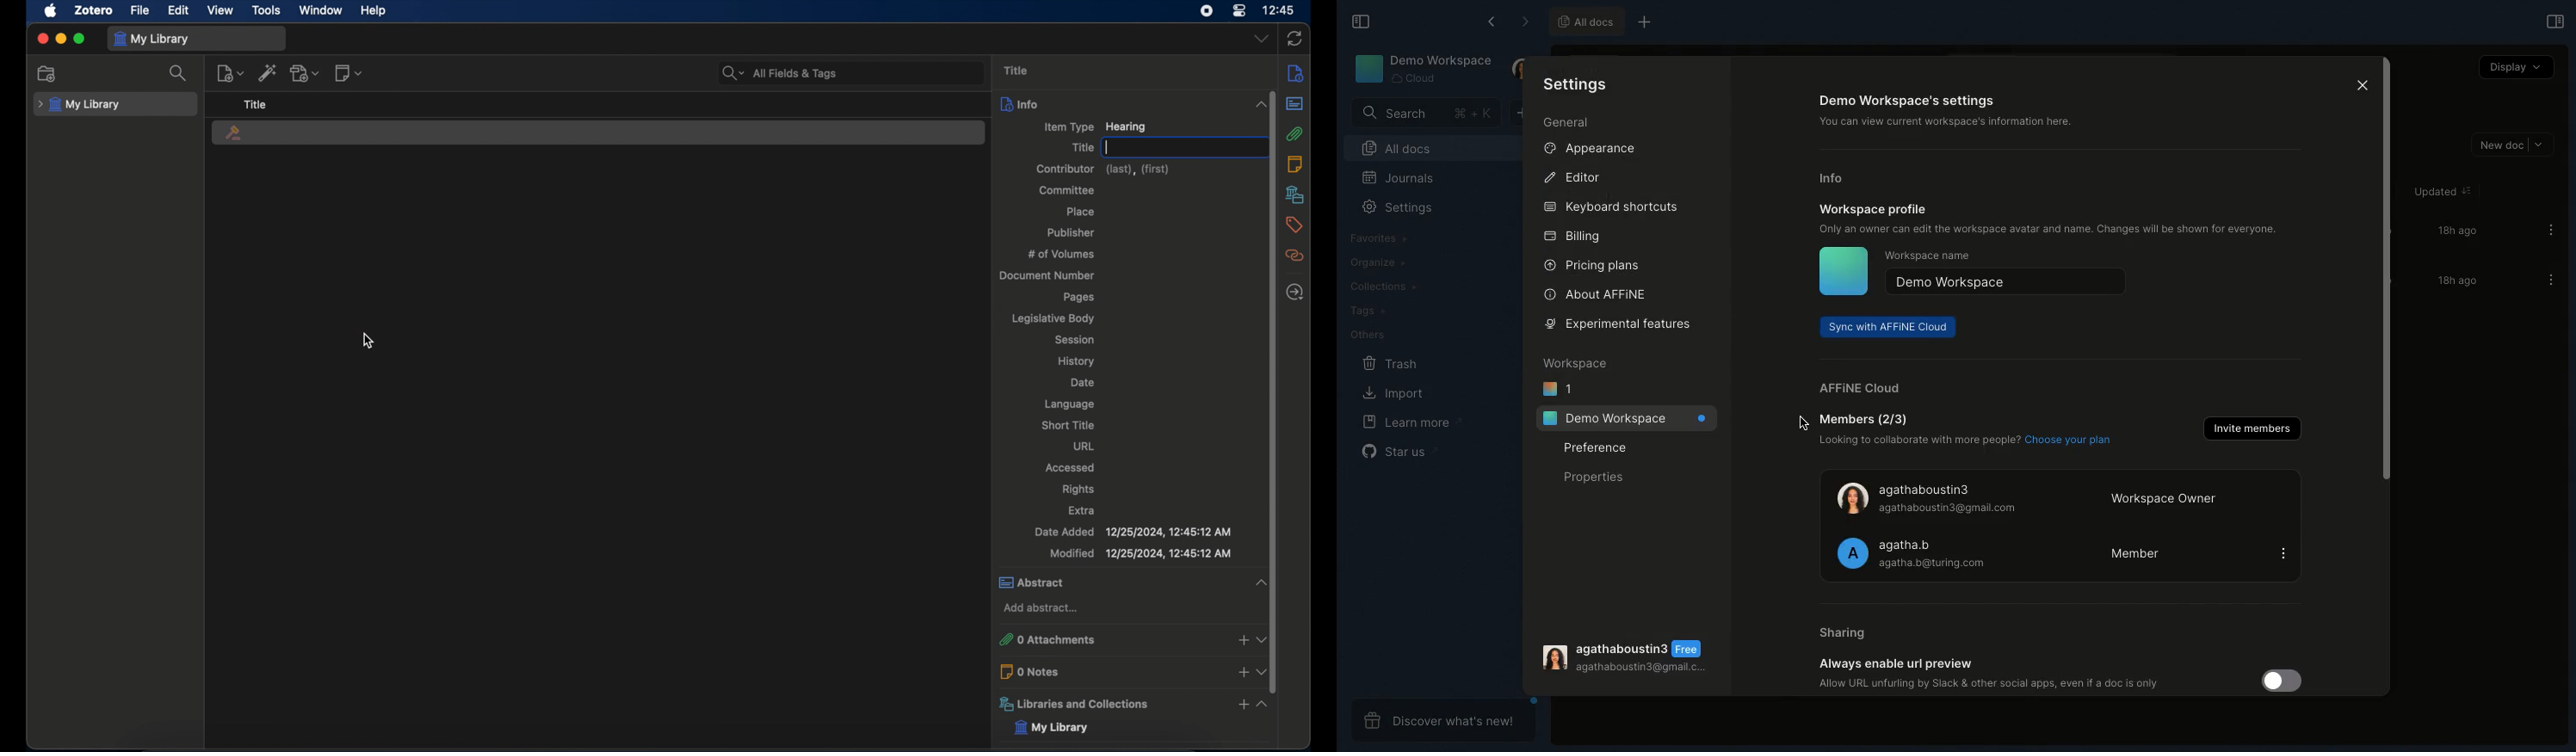 This screenshot has height=756, width=2576. I want to click on new item, so click(231, 73).